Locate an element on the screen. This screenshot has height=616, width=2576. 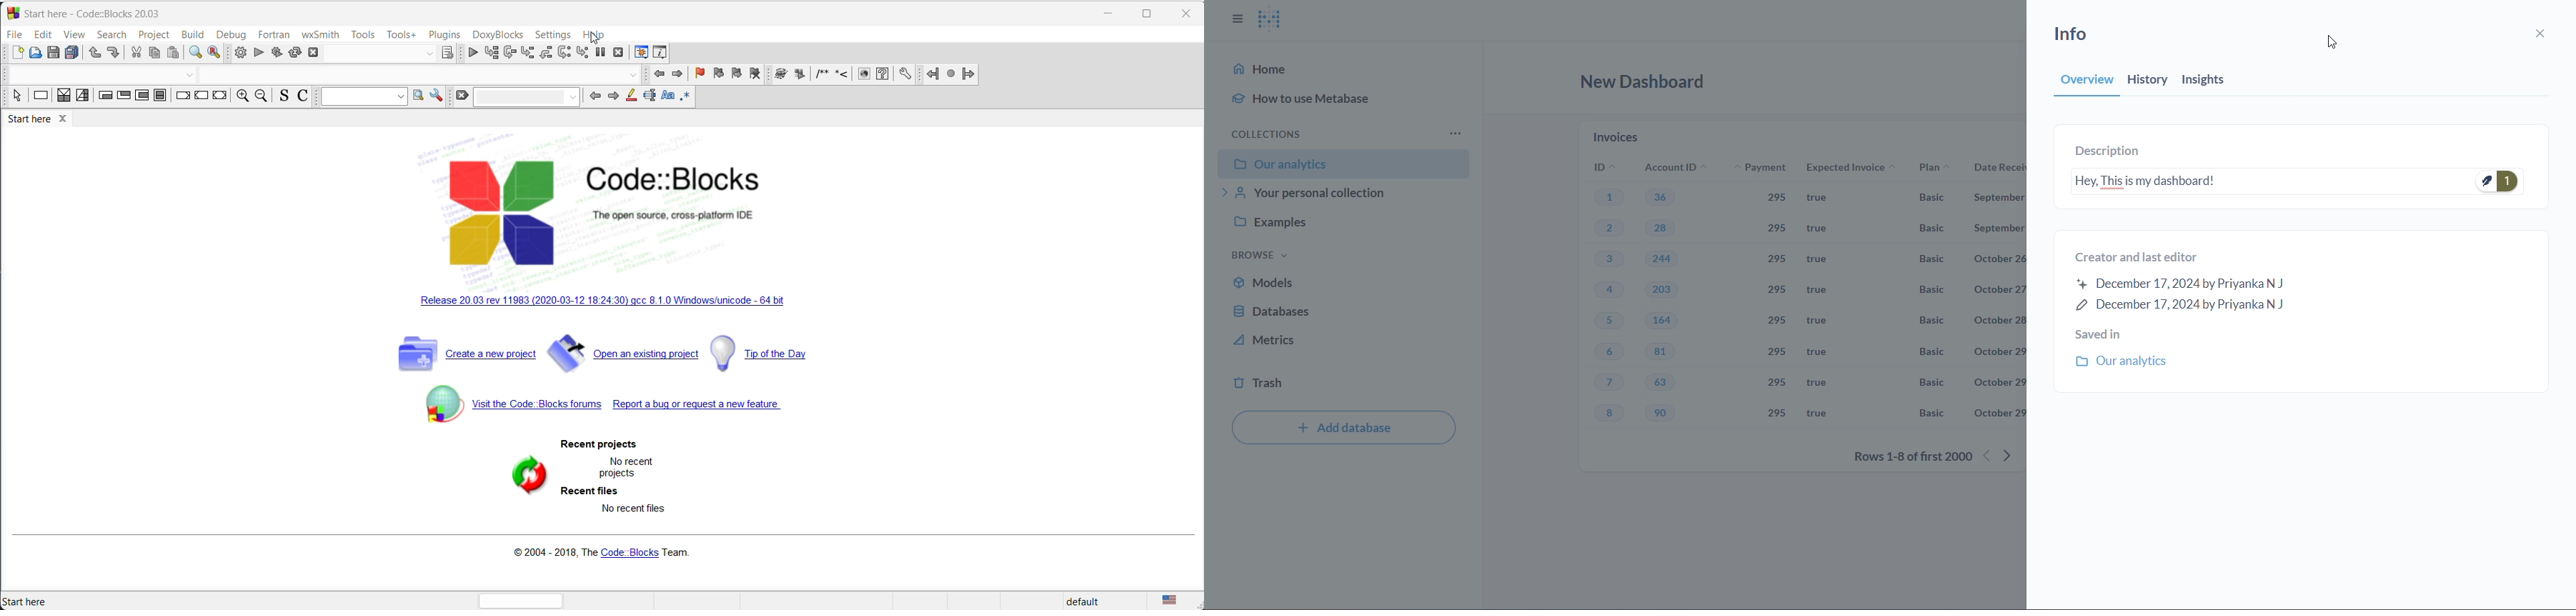
36 is located at coordinates (1661, 196).